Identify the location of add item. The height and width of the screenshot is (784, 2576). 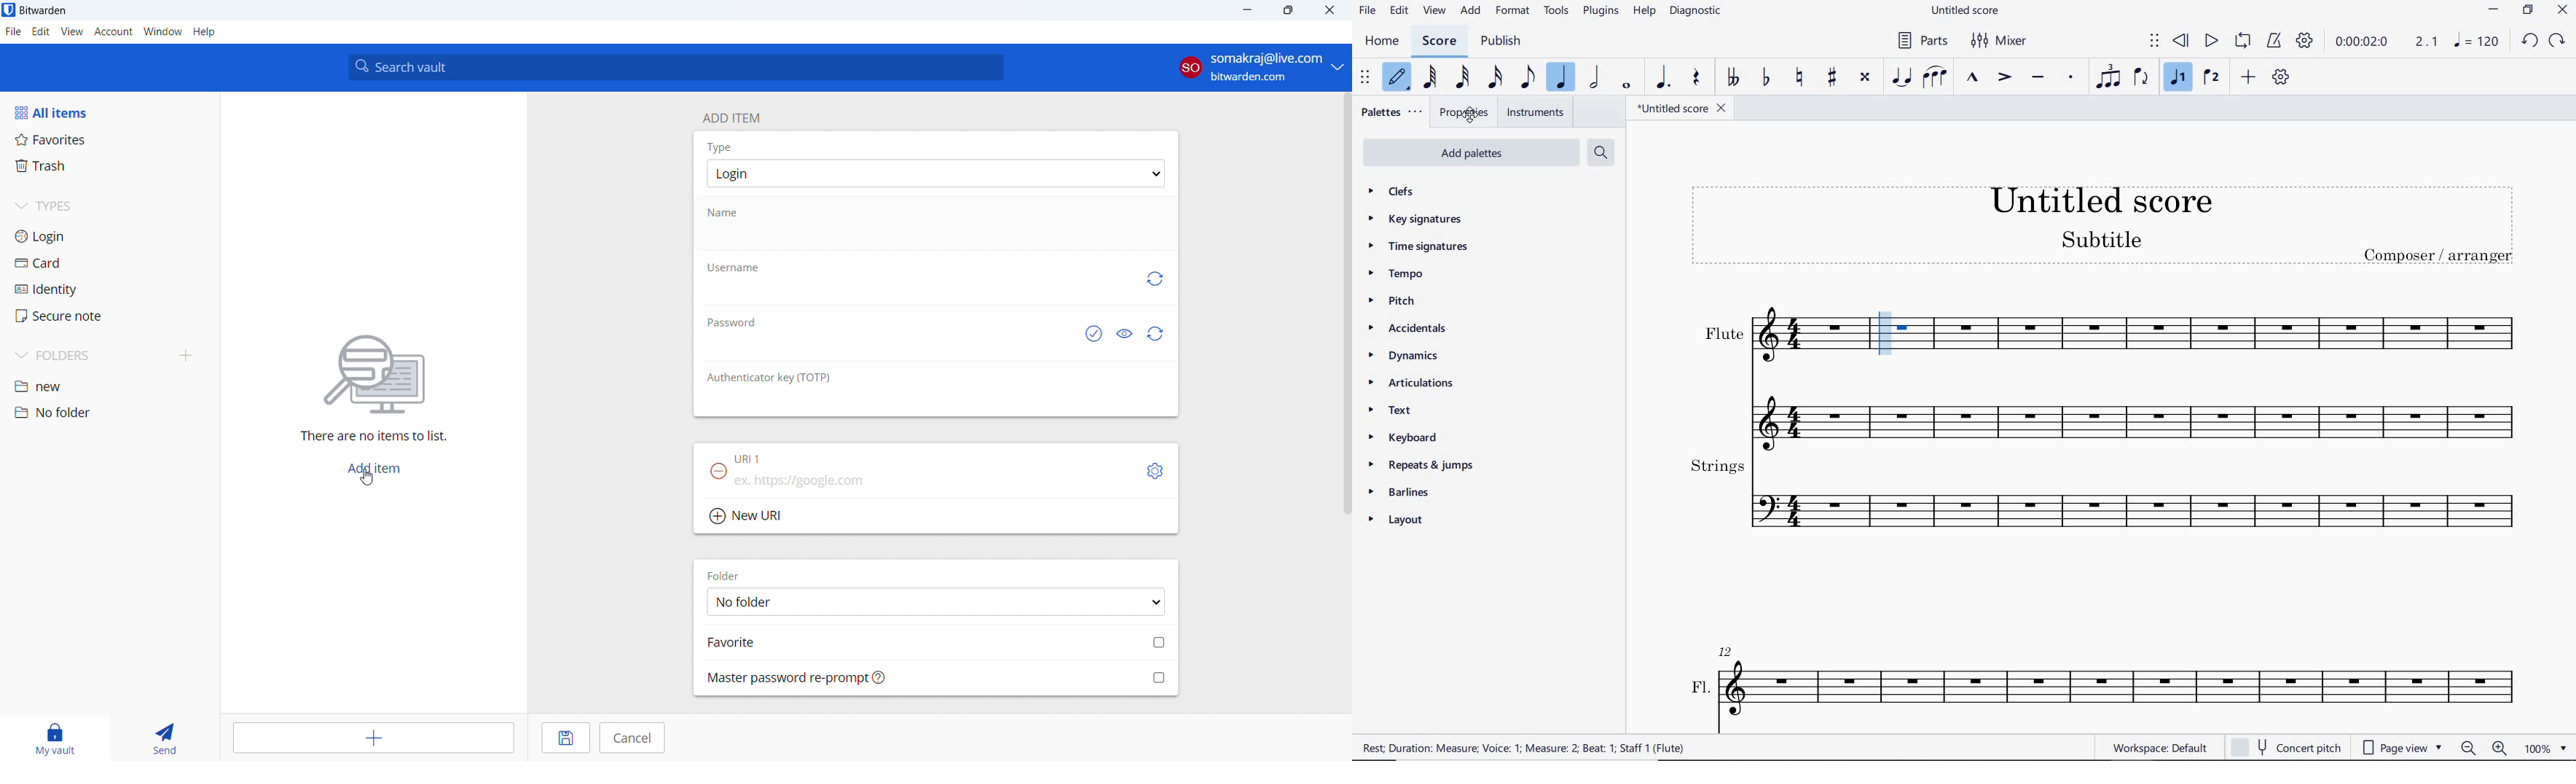
(376, 738).